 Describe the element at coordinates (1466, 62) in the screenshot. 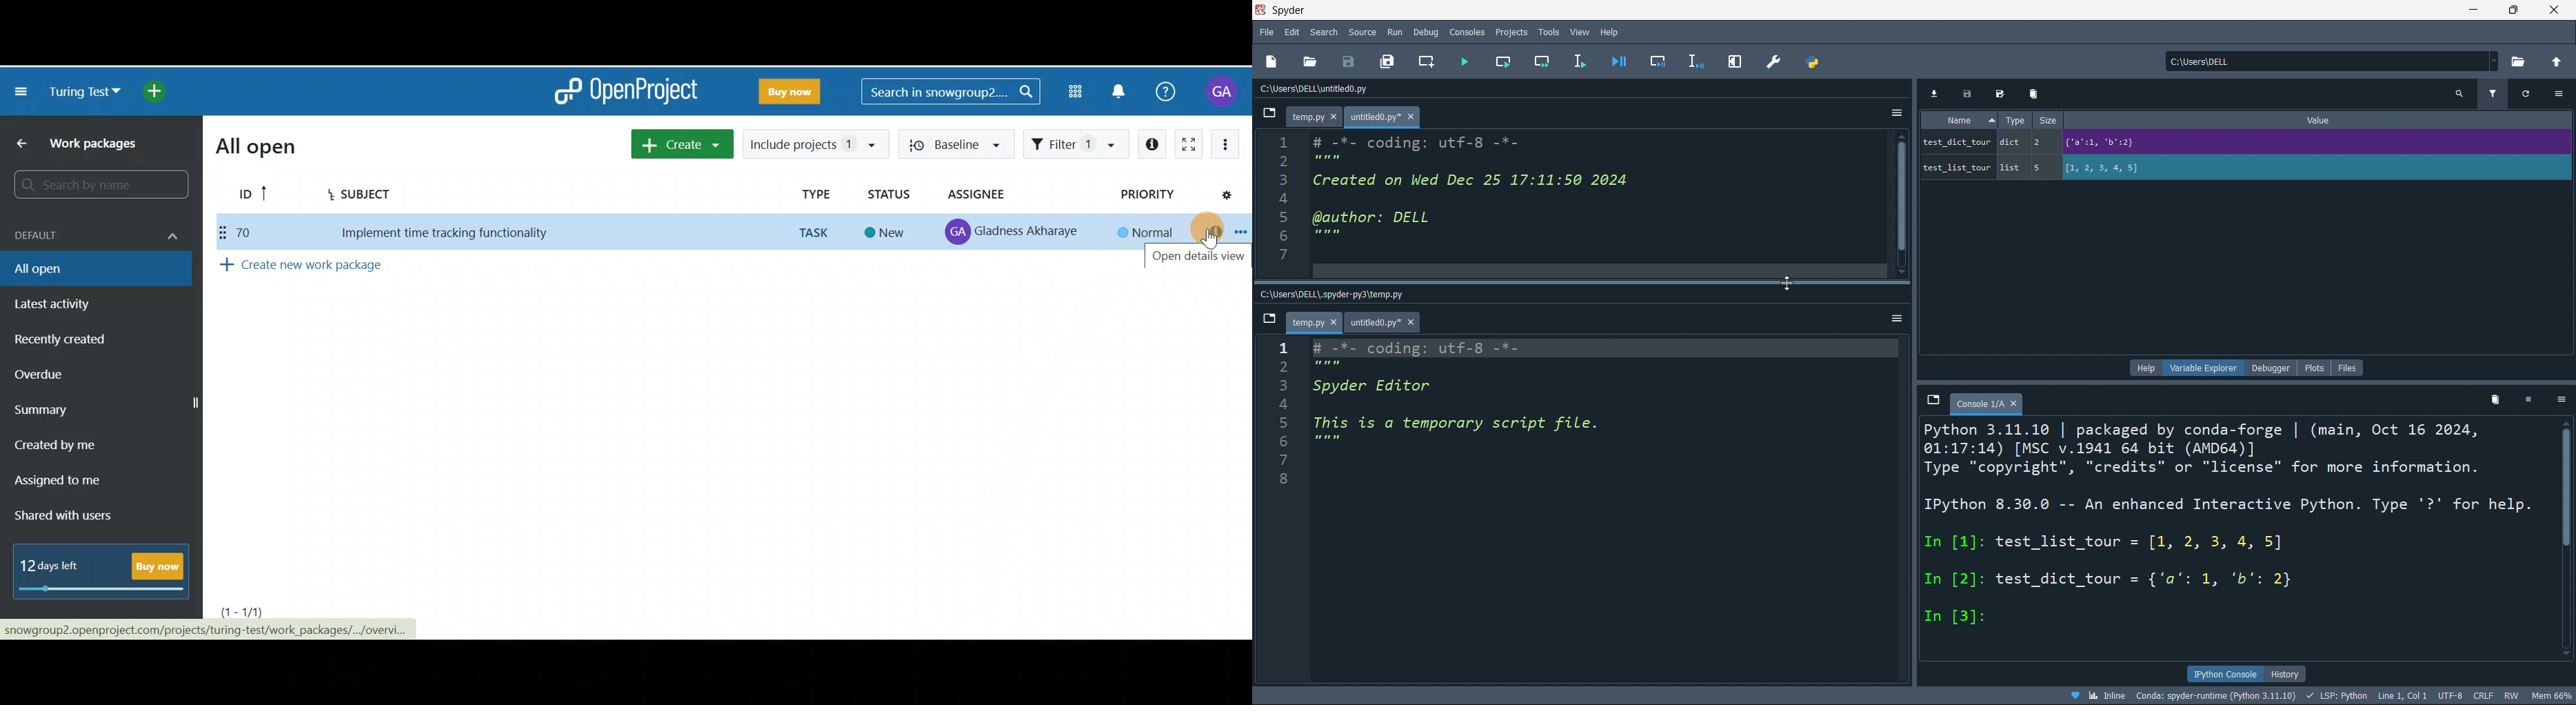

I see `run file` at that location.